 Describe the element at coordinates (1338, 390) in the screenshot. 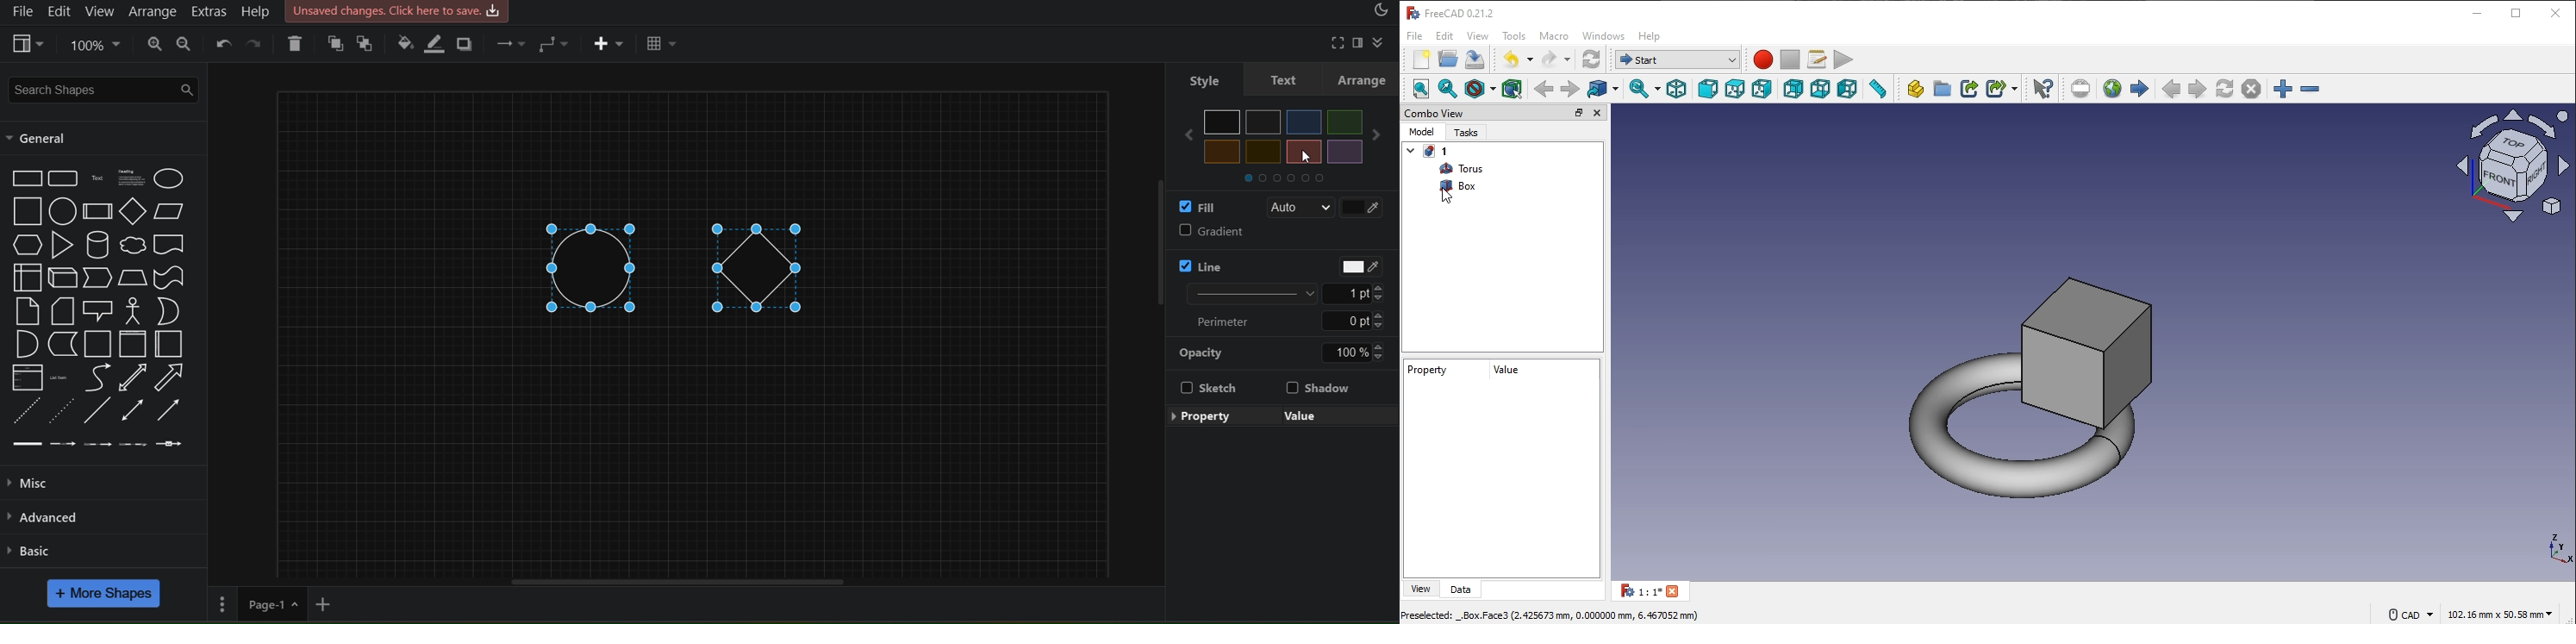

I see `shadow` at that location.